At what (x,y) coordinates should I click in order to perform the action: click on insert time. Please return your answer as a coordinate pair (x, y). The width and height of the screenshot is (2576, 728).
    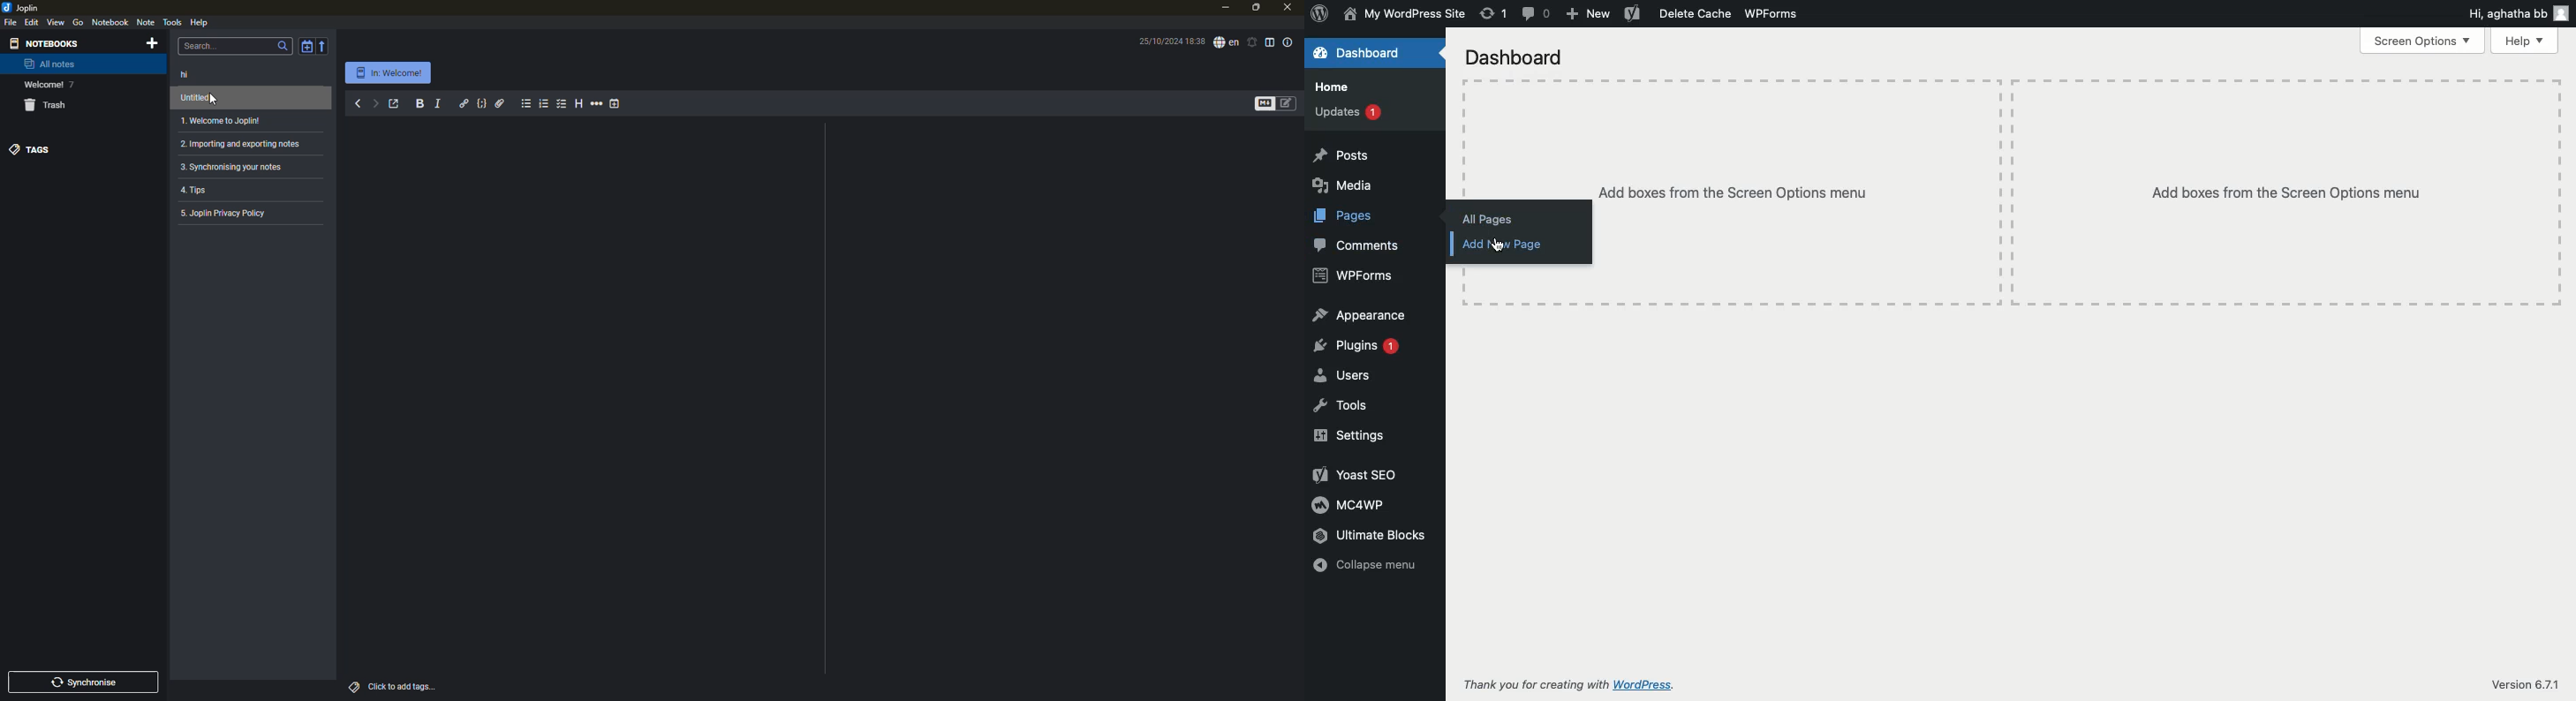
    Looking at the image, I should click on (616, 103).